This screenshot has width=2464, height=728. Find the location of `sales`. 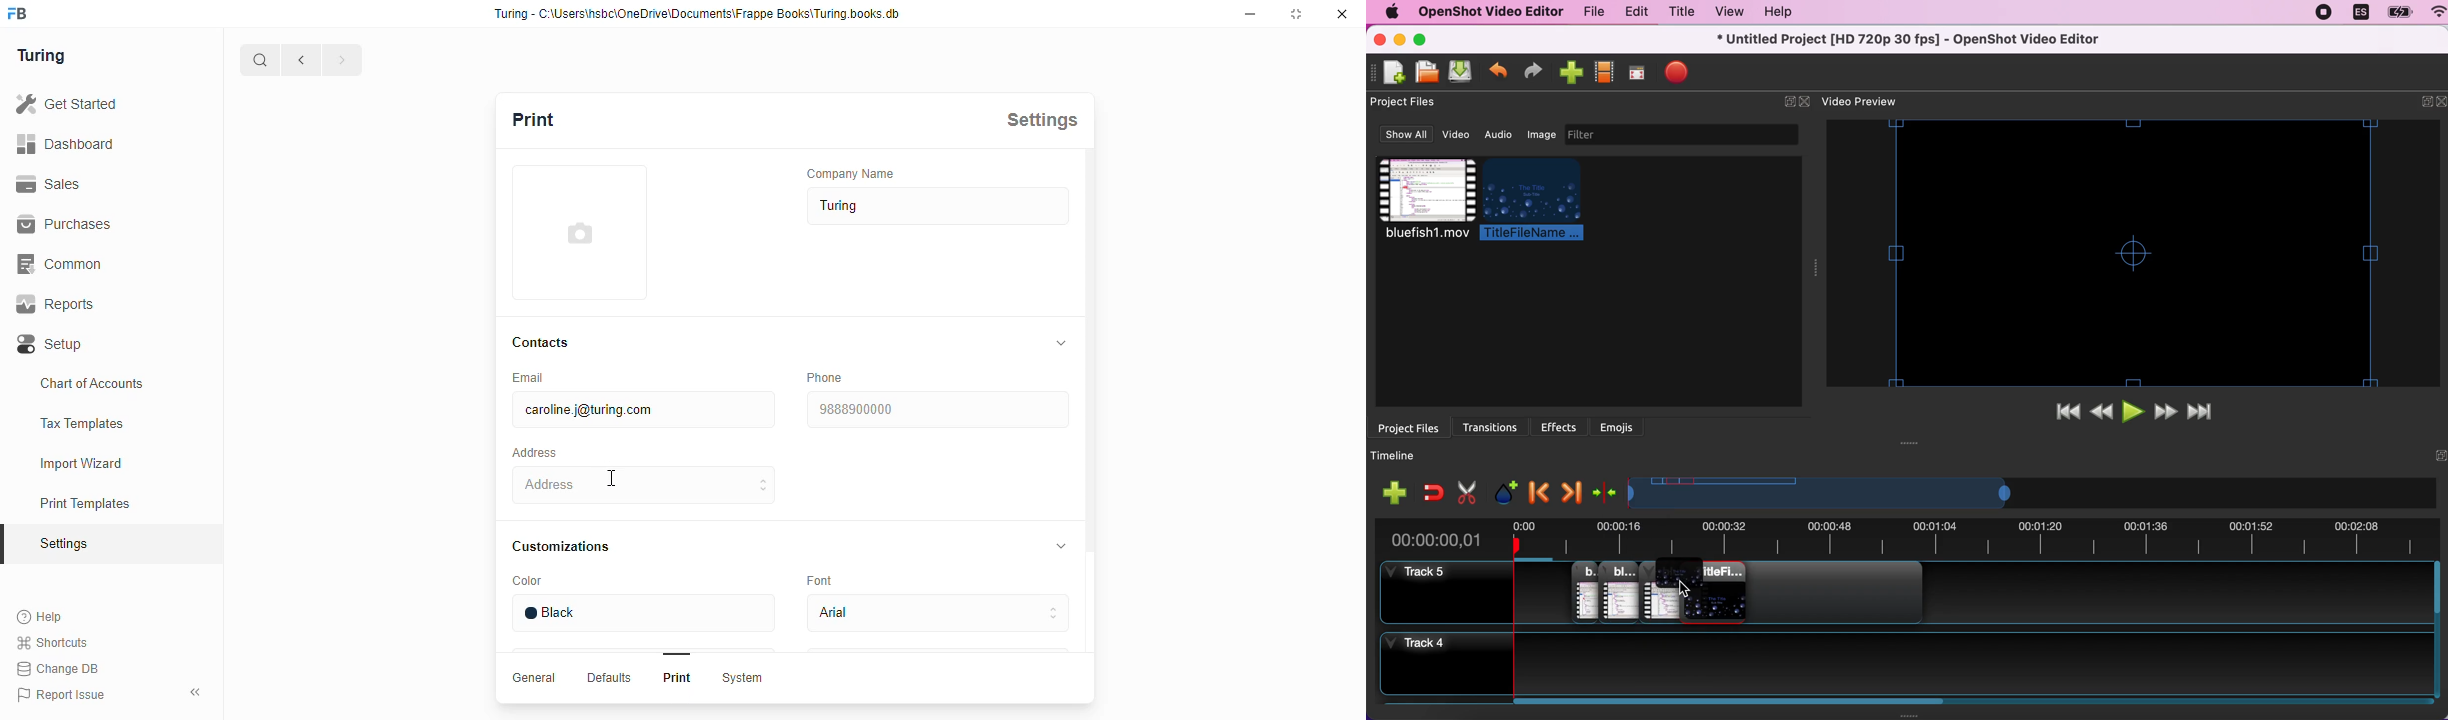

sales is located at coordinates (52, 184).